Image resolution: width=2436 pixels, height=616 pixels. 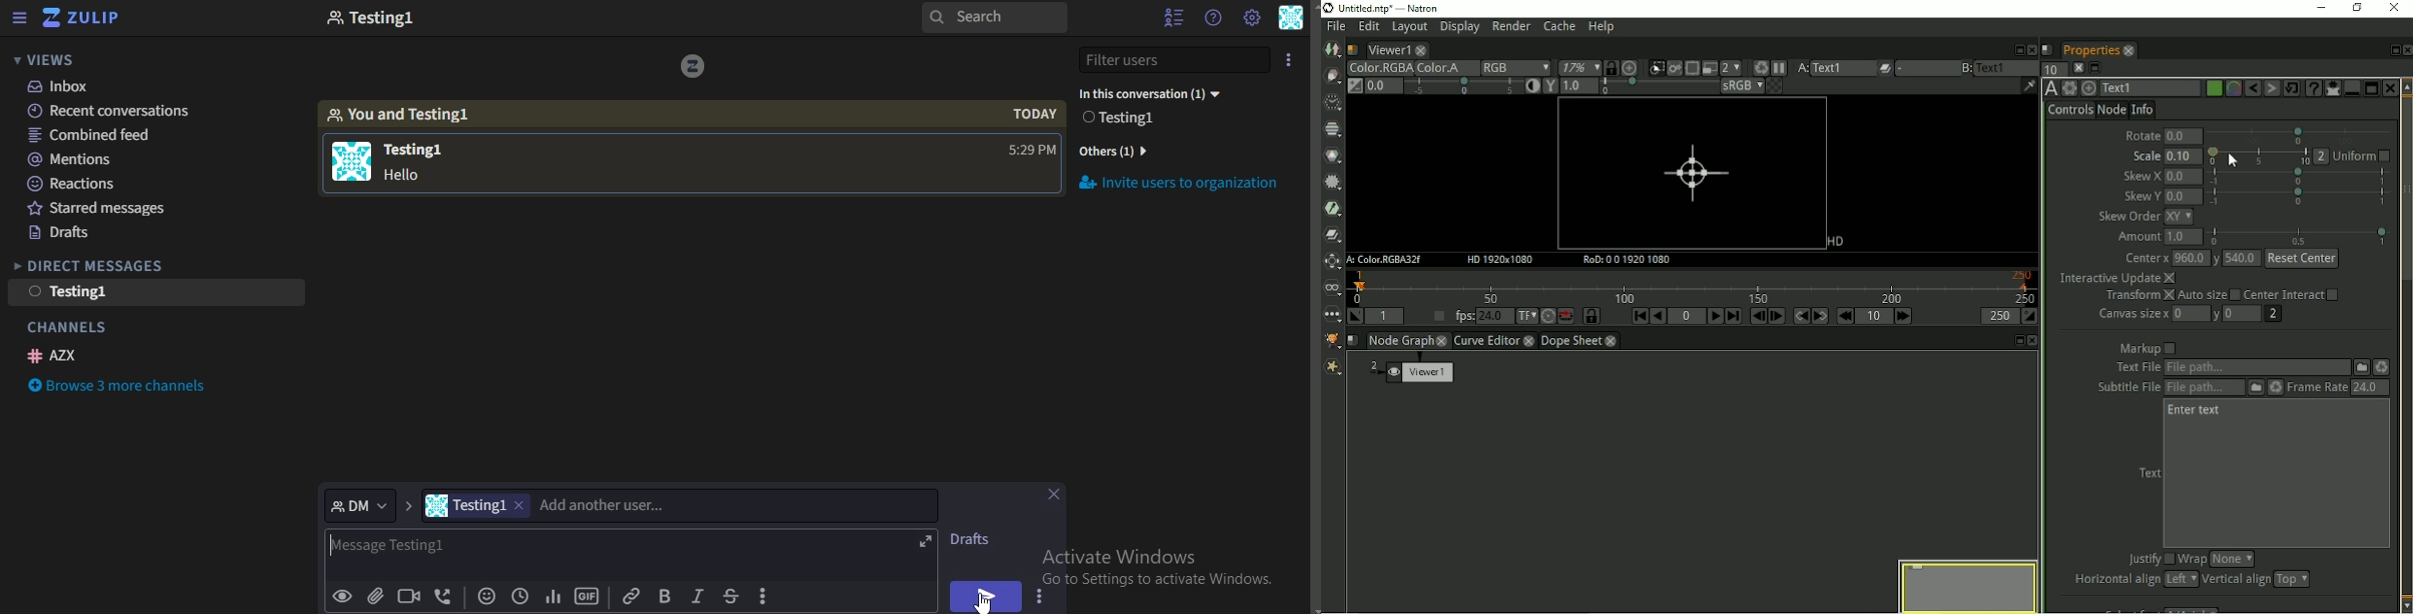 I want to click on link, so click(x=631, y=595).